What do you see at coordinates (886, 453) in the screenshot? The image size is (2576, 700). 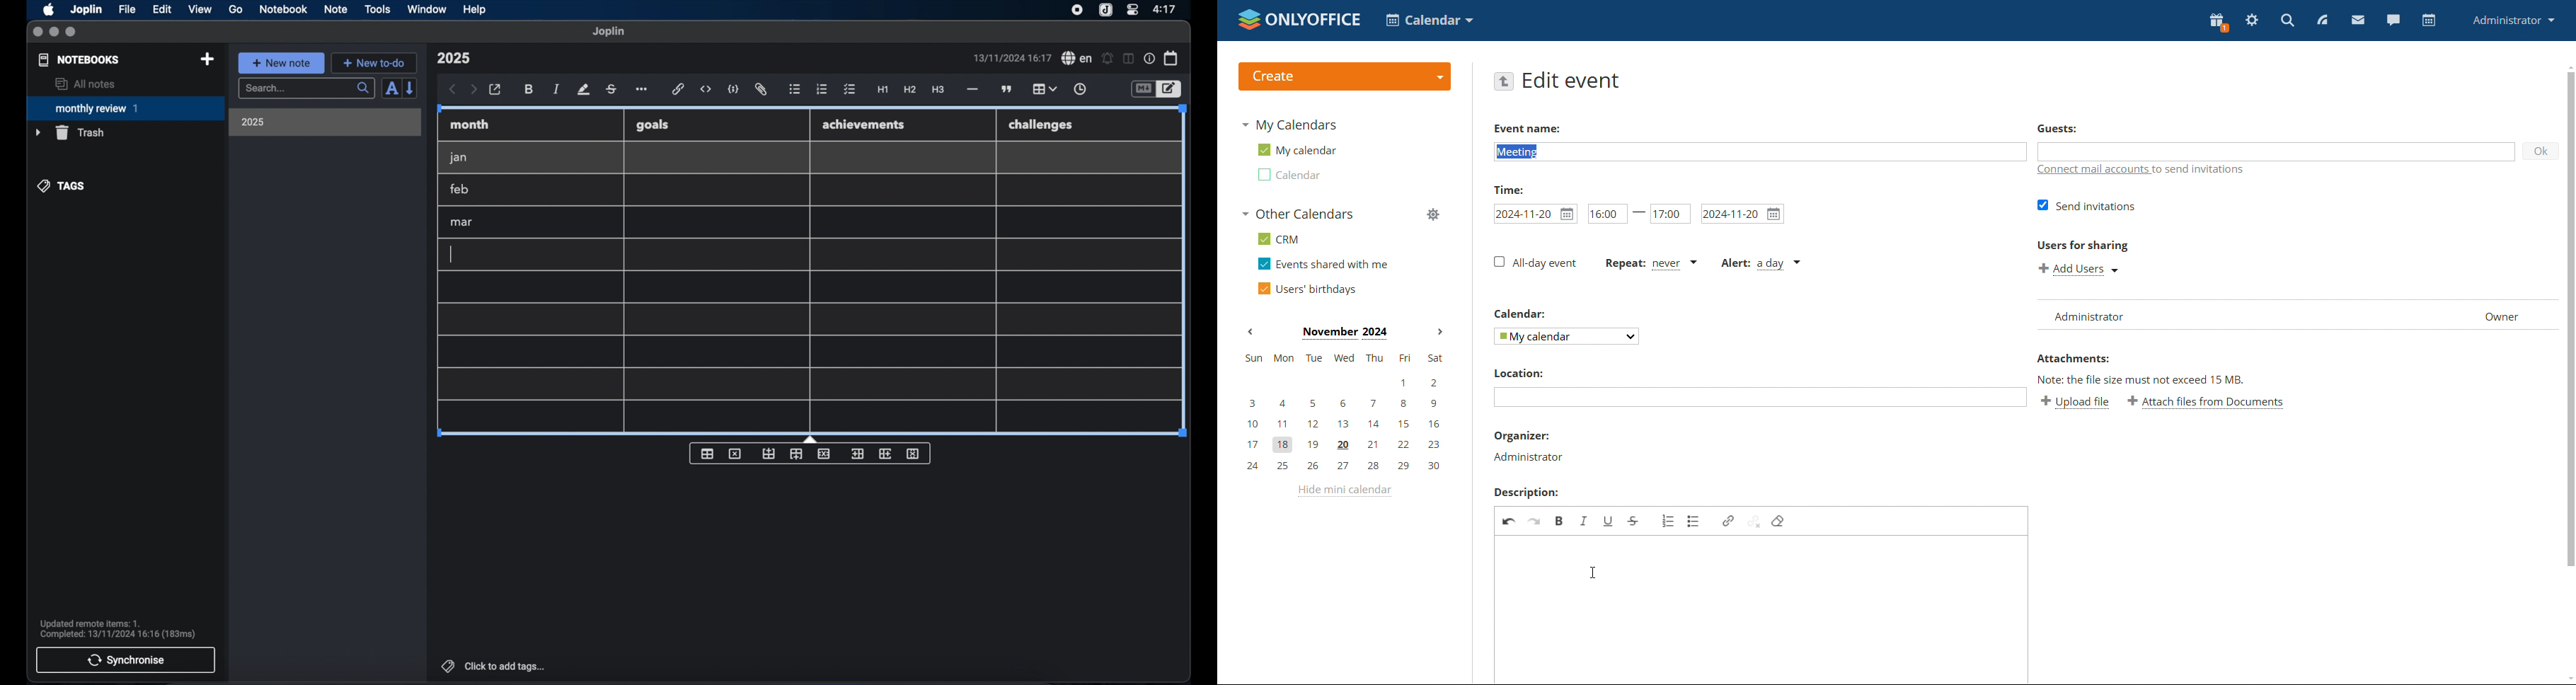 I see `insert column after` at bounding box center [886, 453].